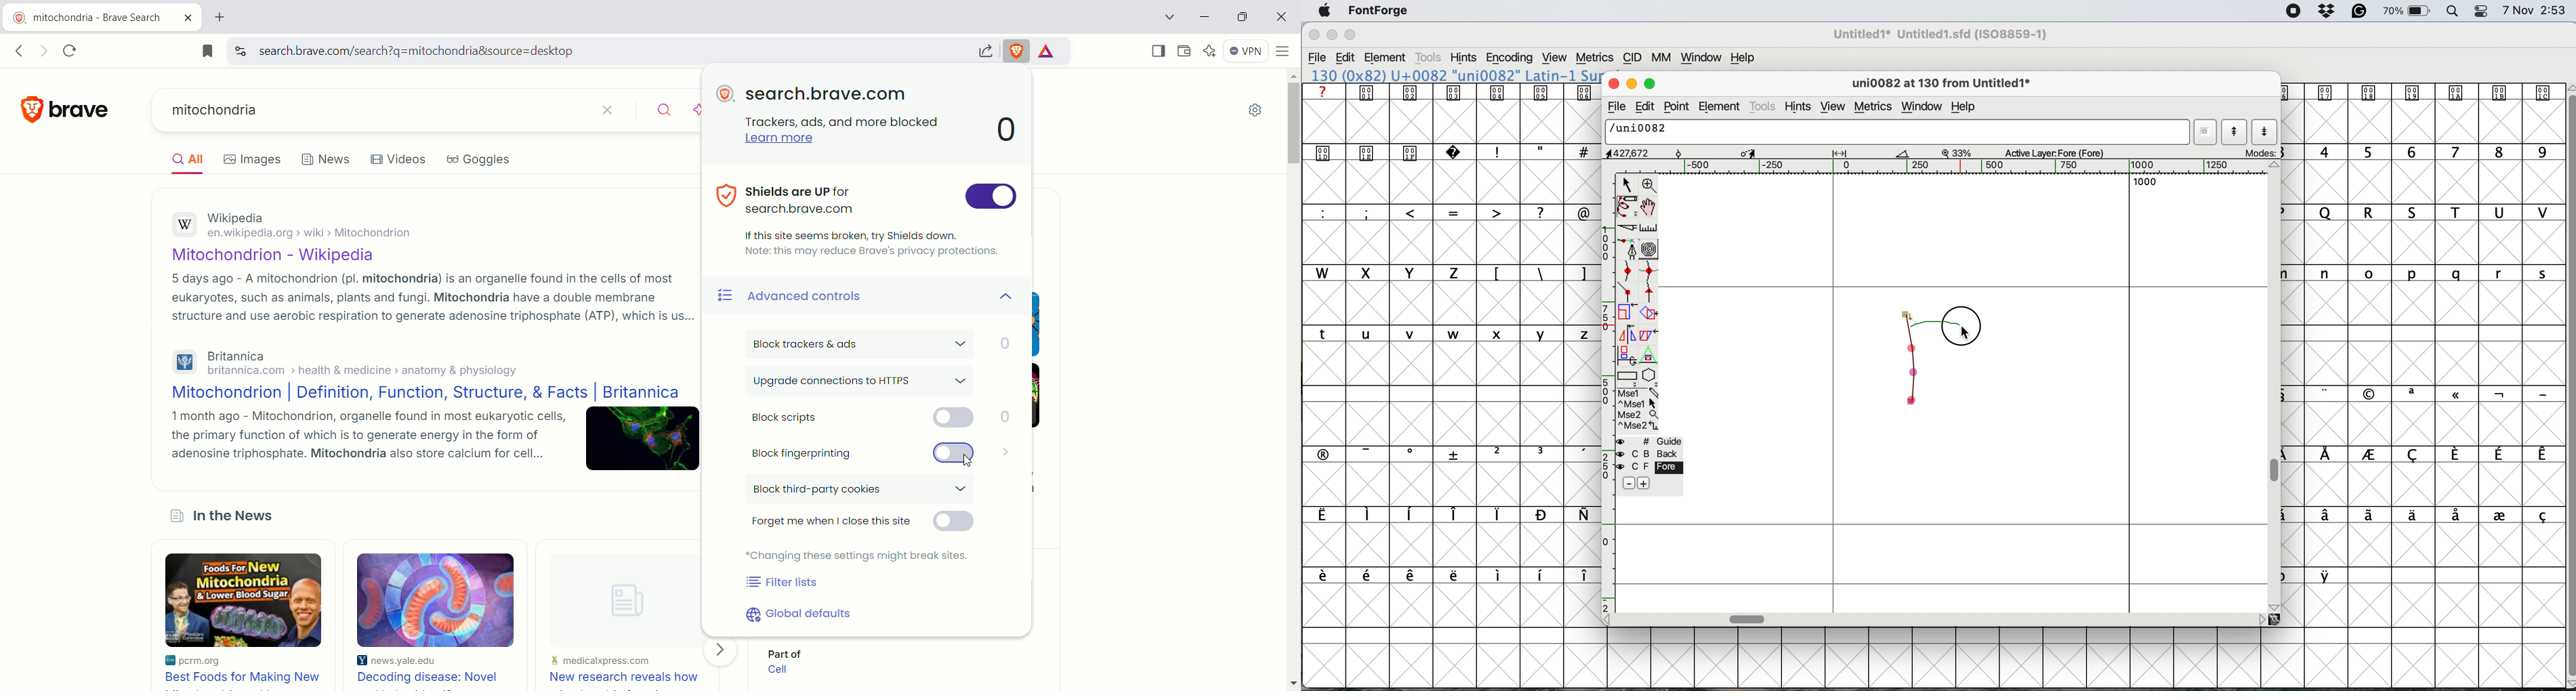 The height and width of the screenshot is (700, 2576). I want to click on brave shield, so click(1018, 49).